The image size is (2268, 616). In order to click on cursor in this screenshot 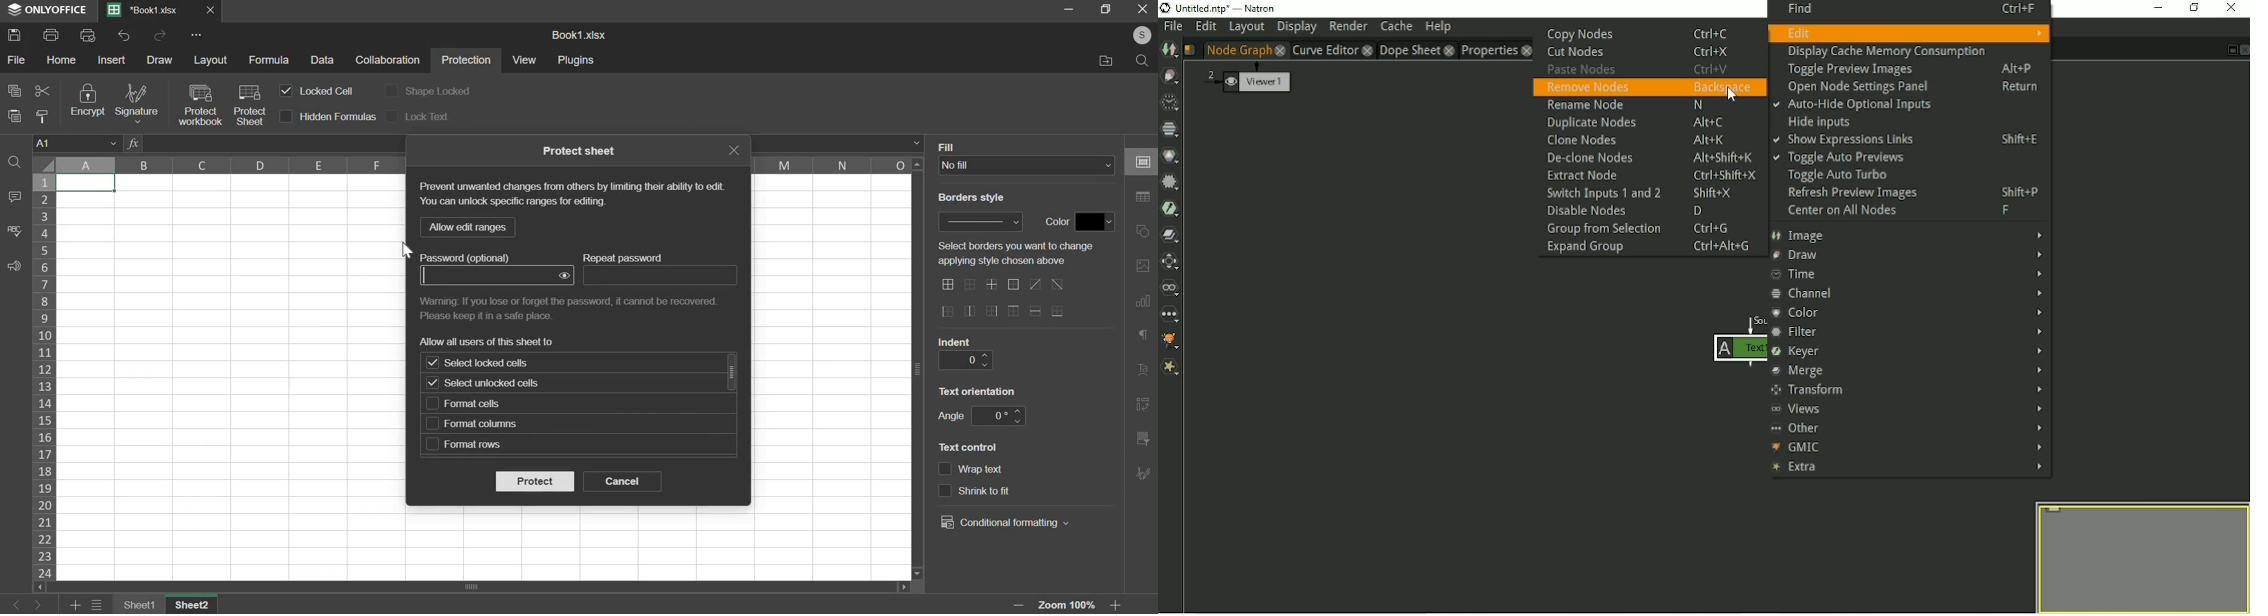, I will do `click(407, 250)`.